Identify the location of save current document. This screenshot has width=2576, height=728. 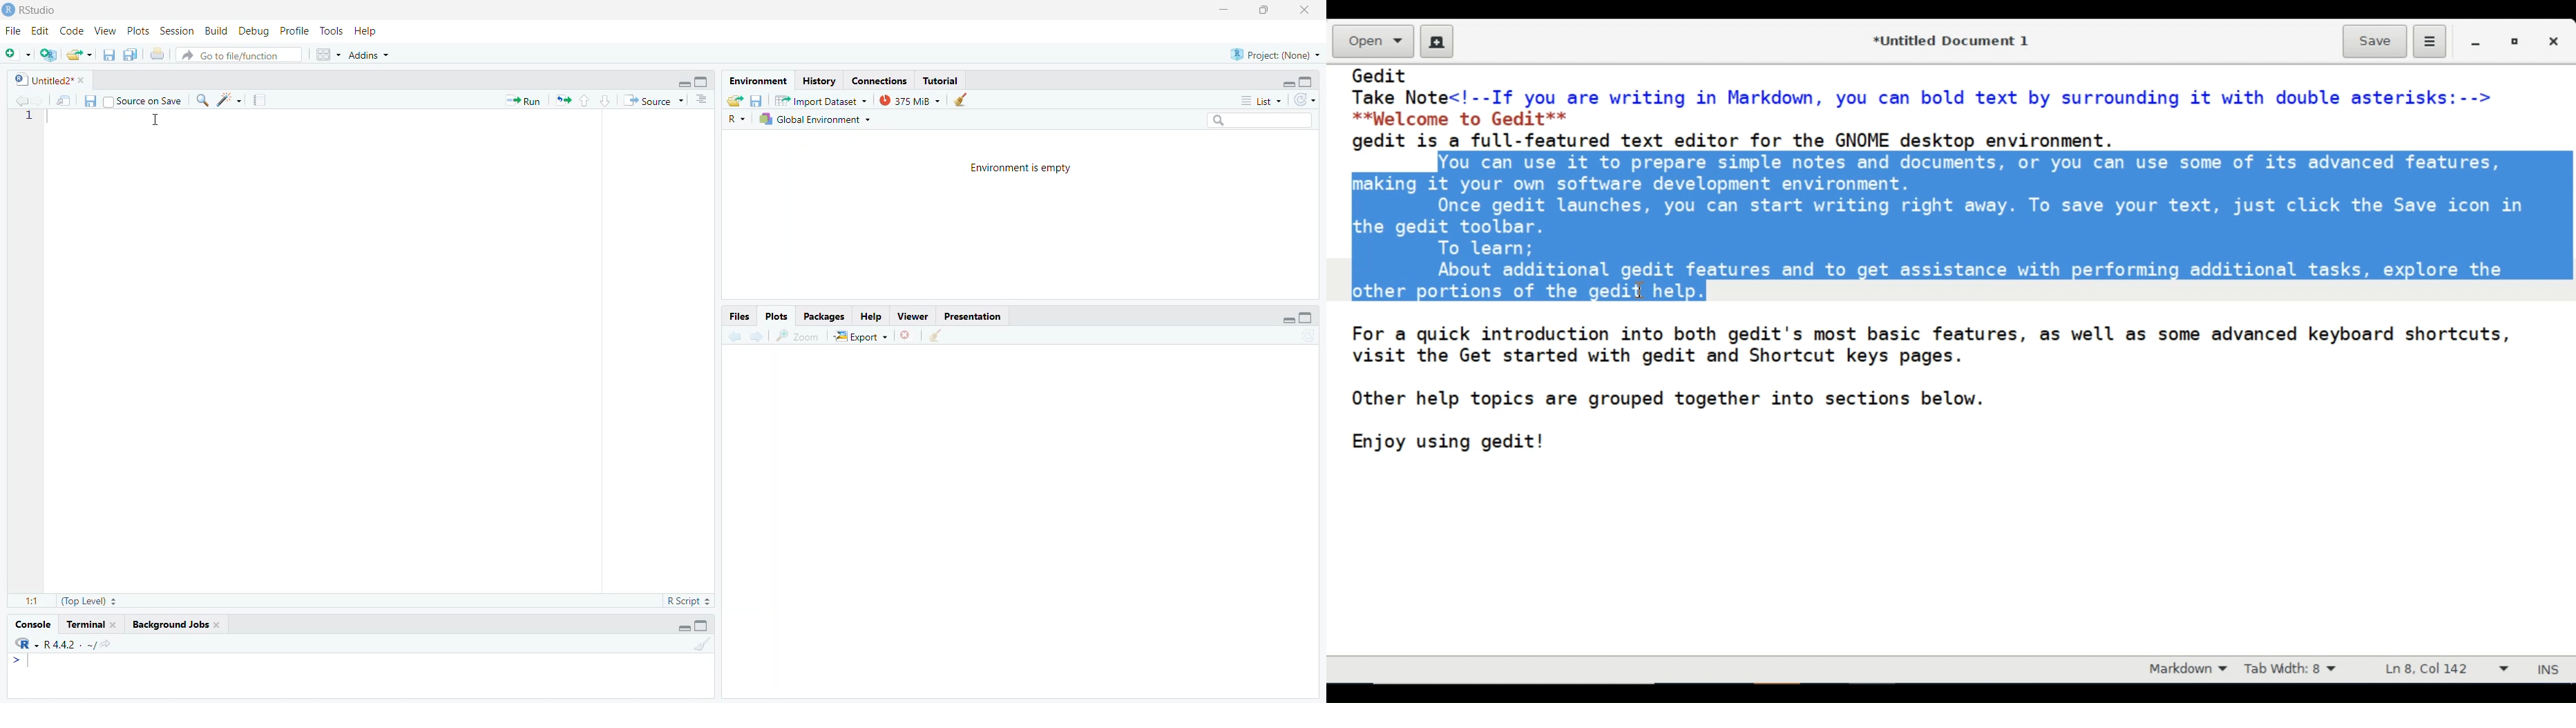
(108, 55).